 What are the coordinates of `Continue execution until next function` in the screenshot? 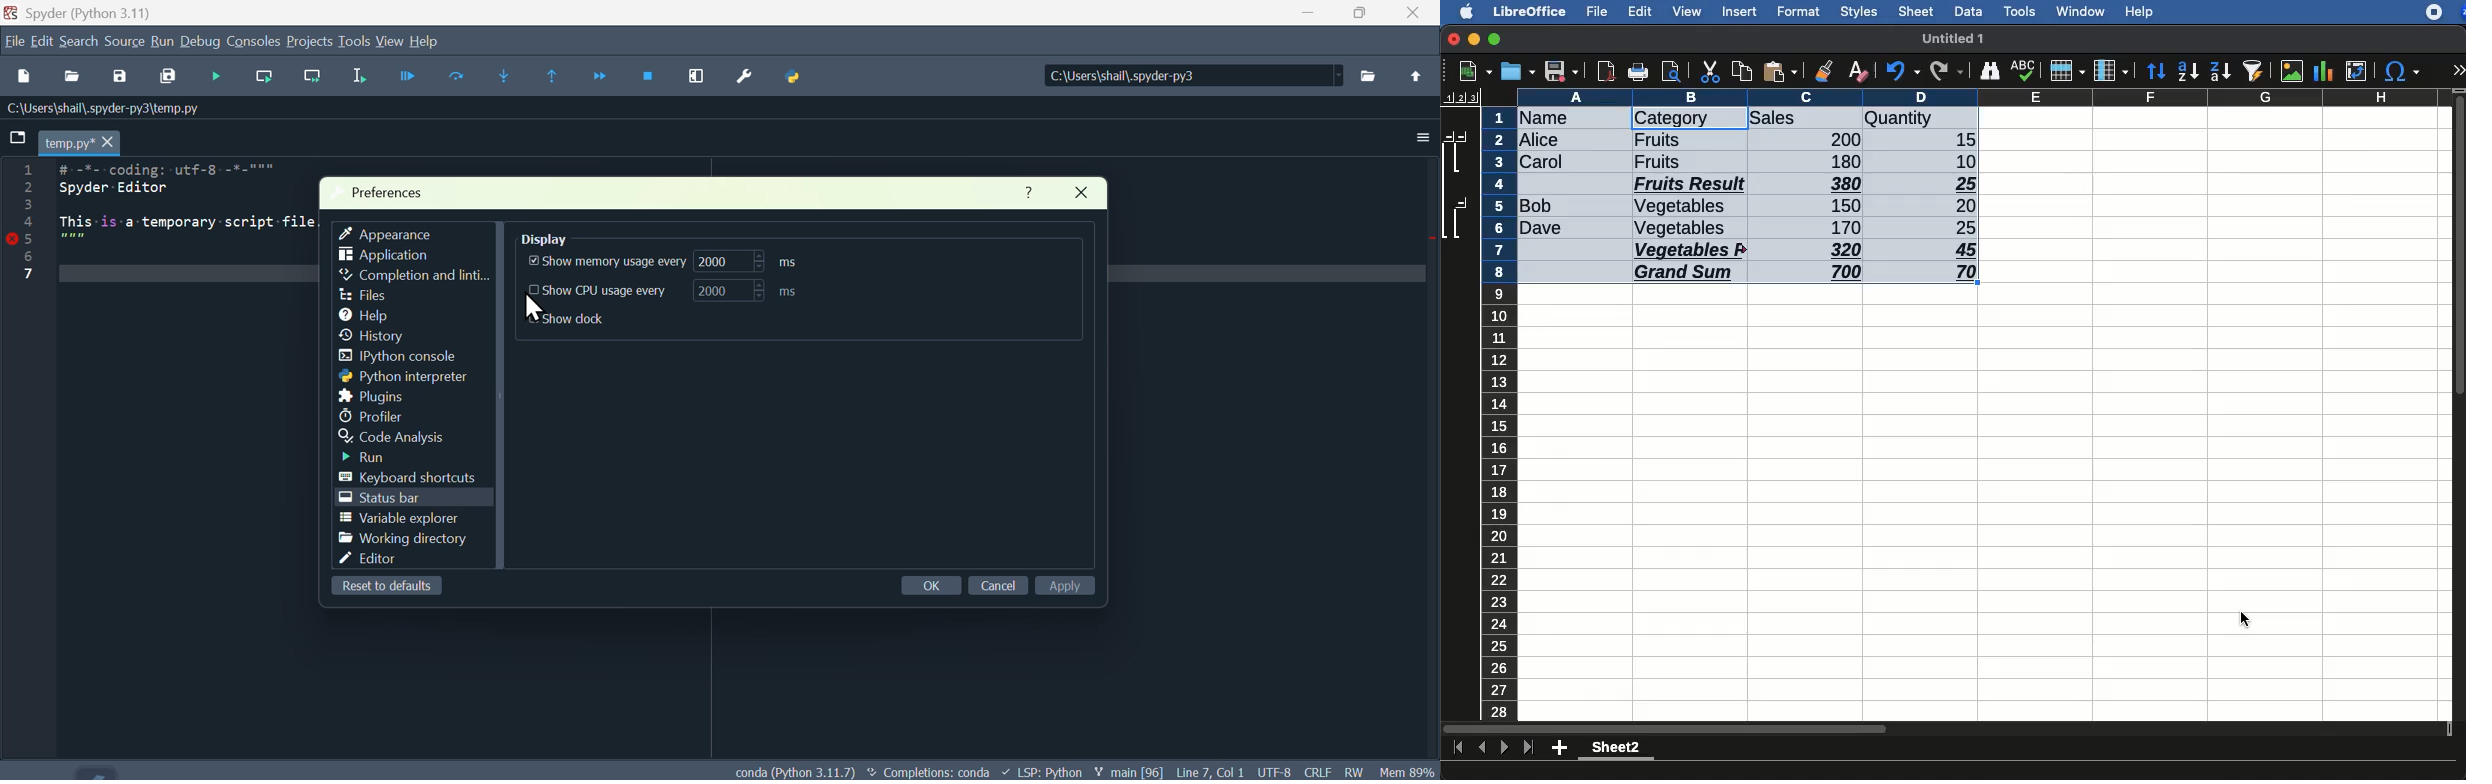 It's located at (602, 75).